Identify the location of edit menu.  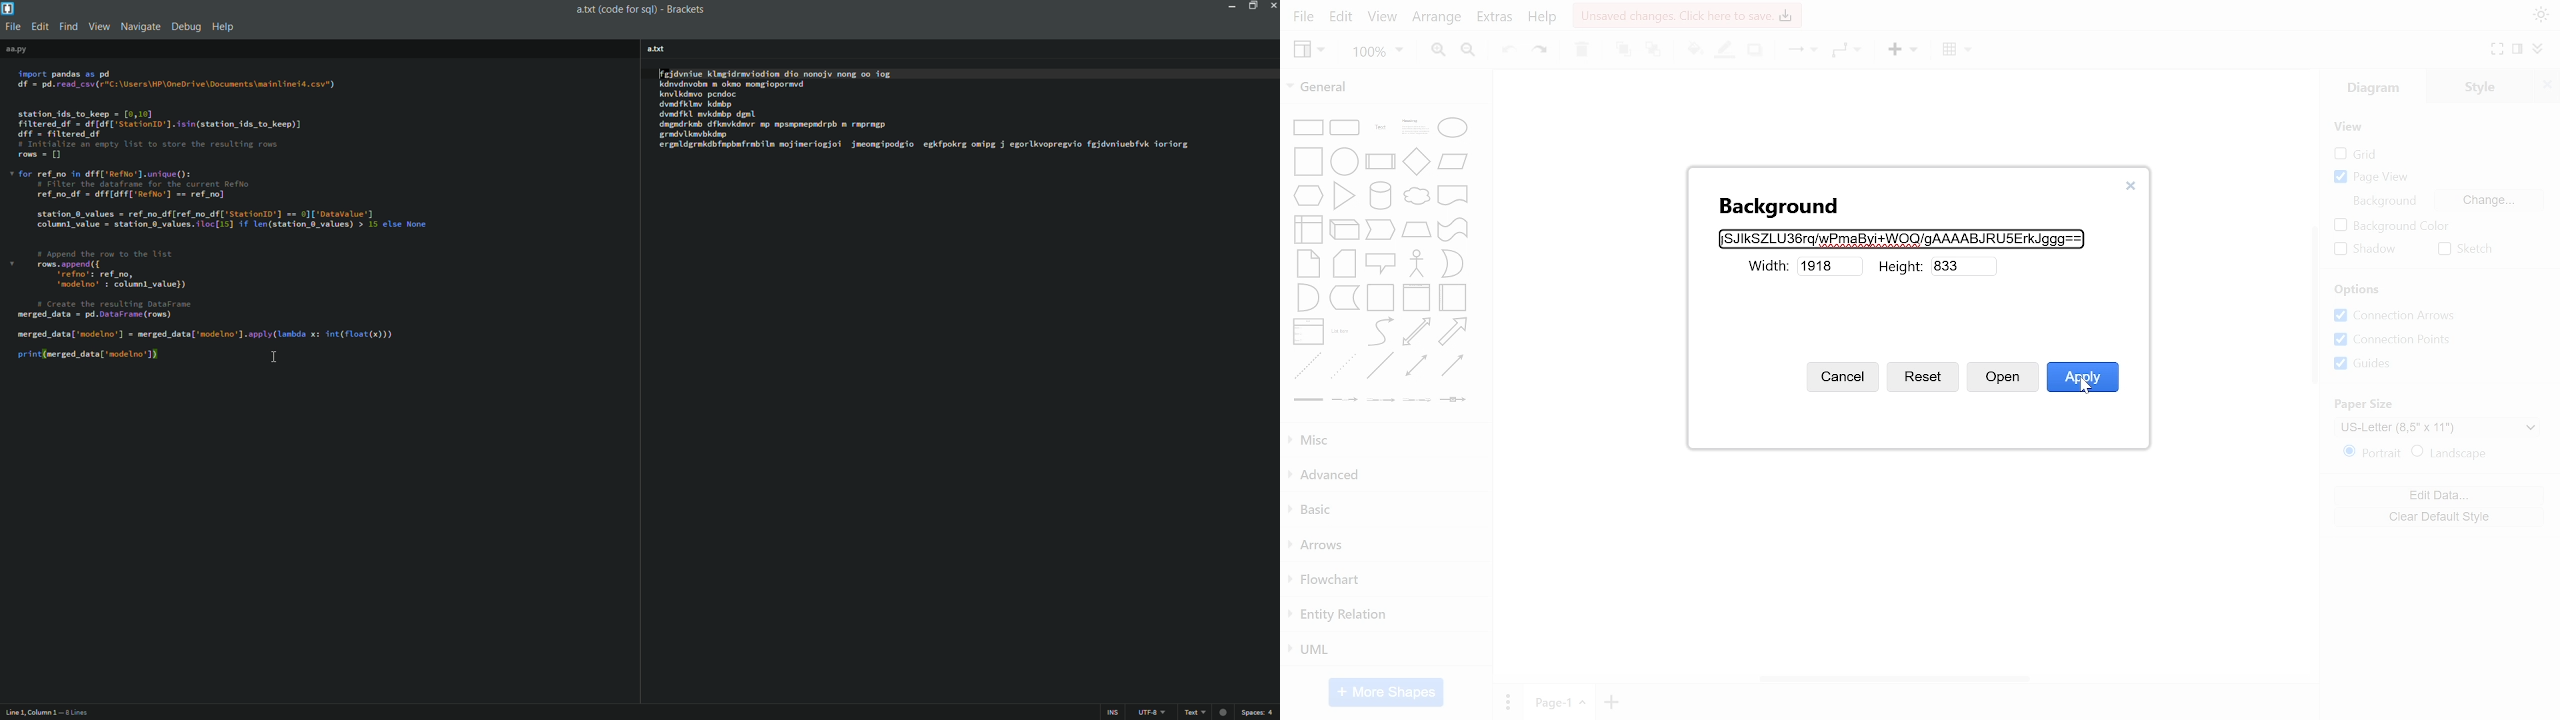
(39, 28).